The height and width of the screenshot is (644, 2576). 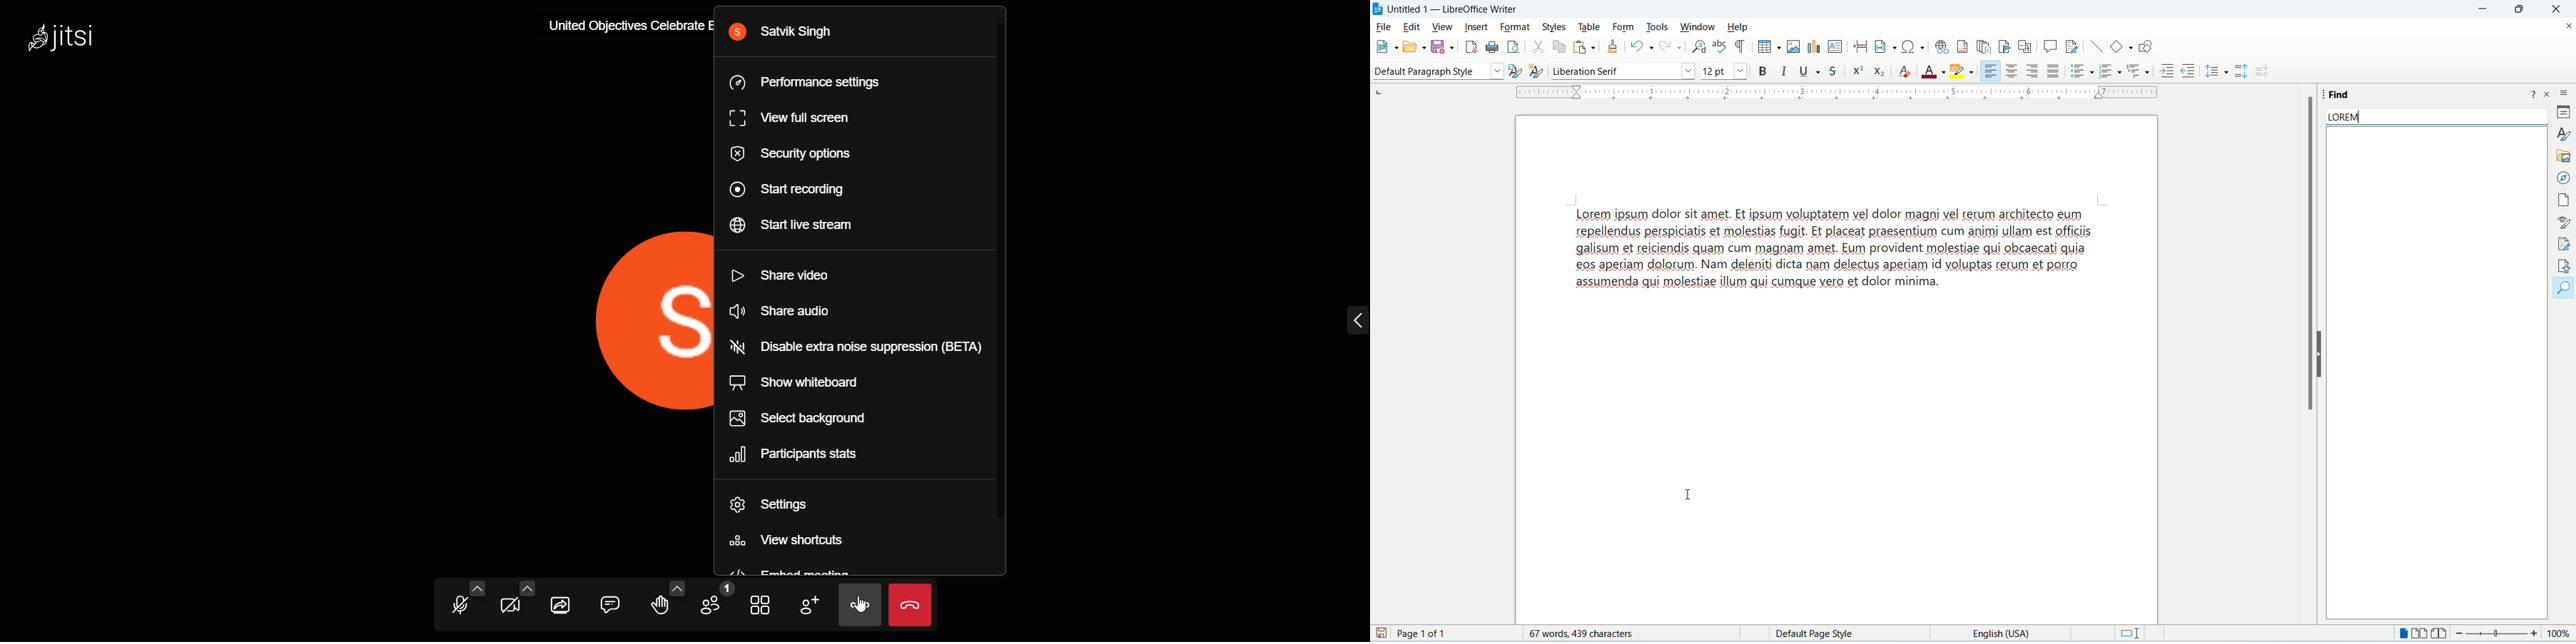 I want to click on update selected style, so click(x=1511, y=70).